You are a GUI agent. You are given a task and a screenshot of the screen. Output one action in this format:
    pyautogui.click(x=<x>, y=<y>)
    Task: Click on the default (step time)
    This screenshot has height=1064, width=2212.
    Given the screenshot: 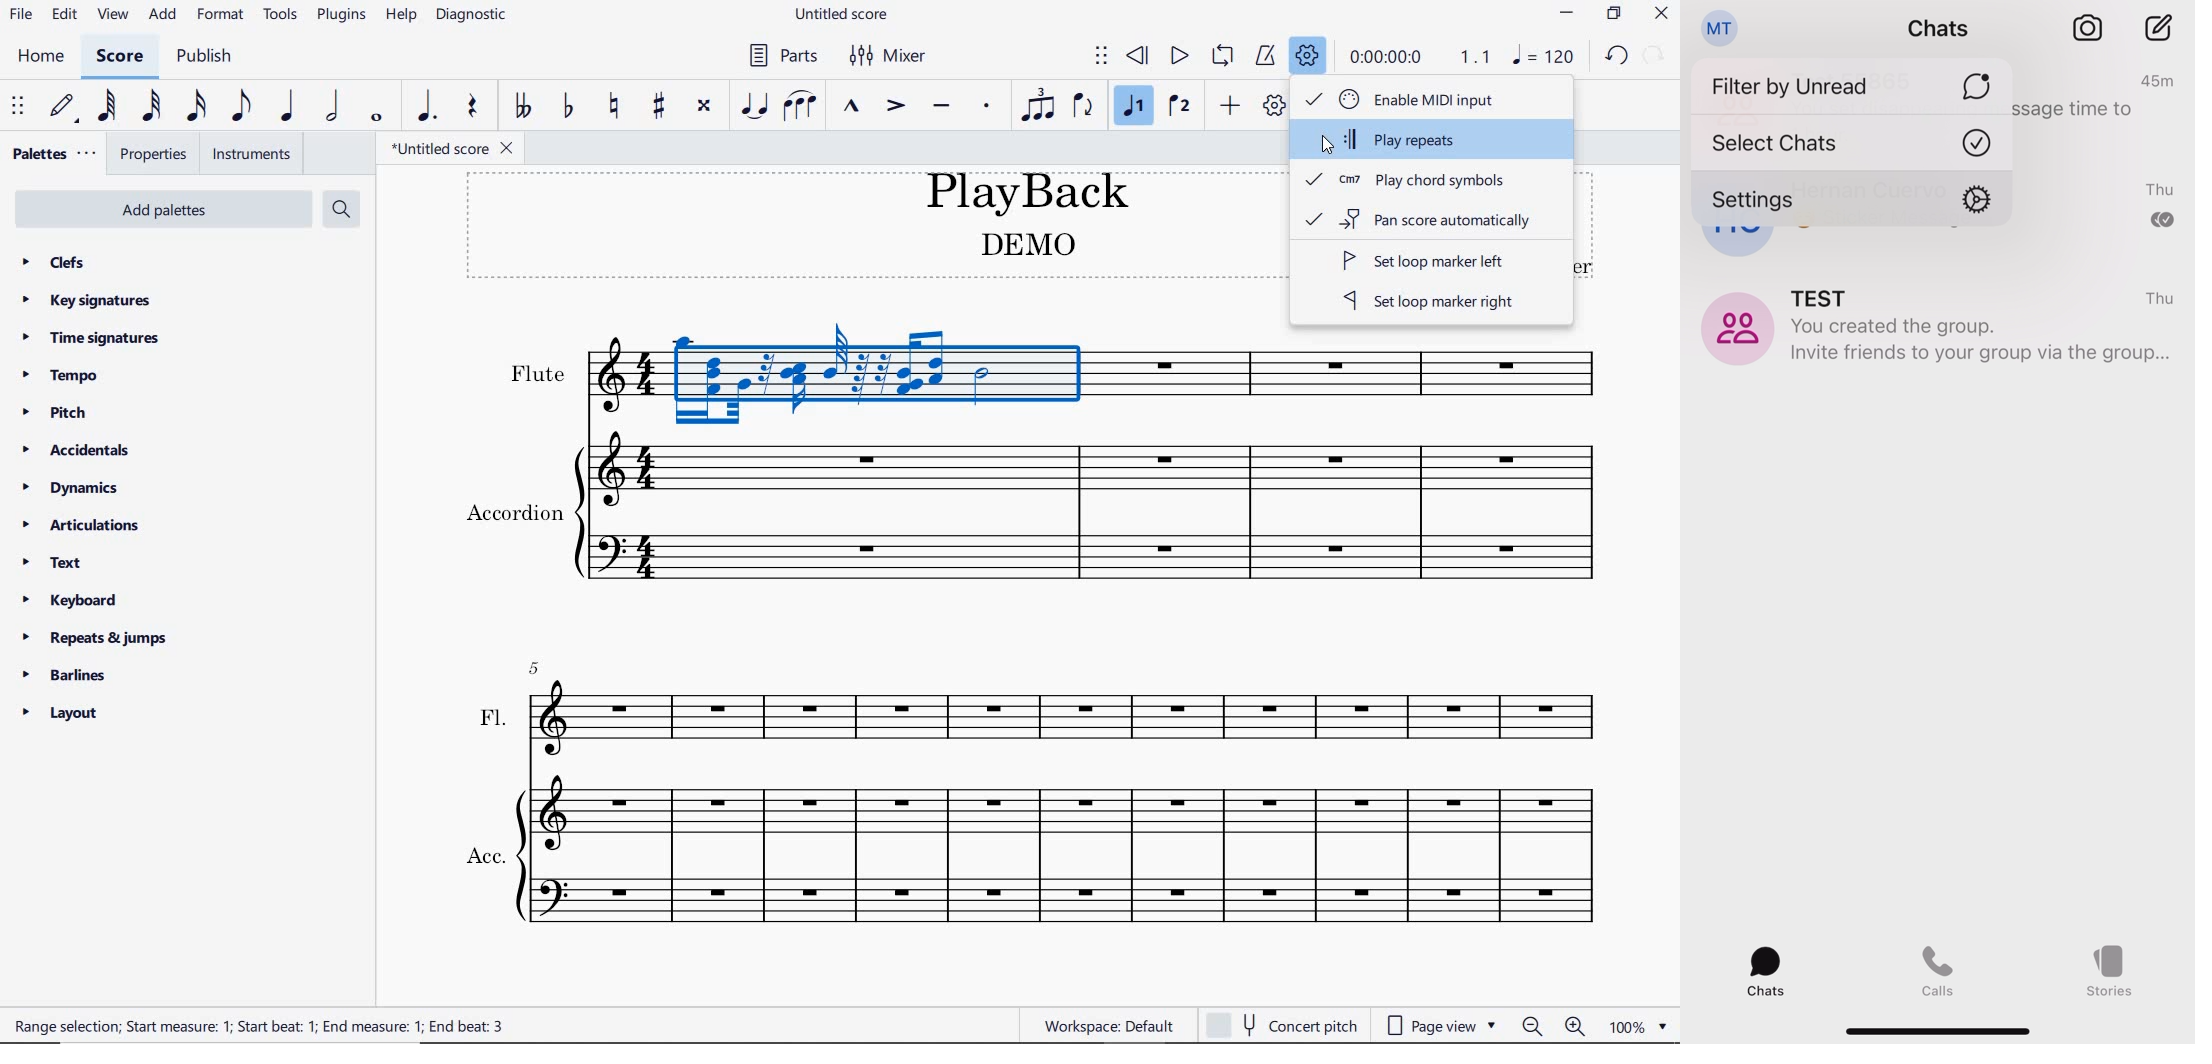 What is the action you would take?
    pyautogui.click(x=66, y=109)
    